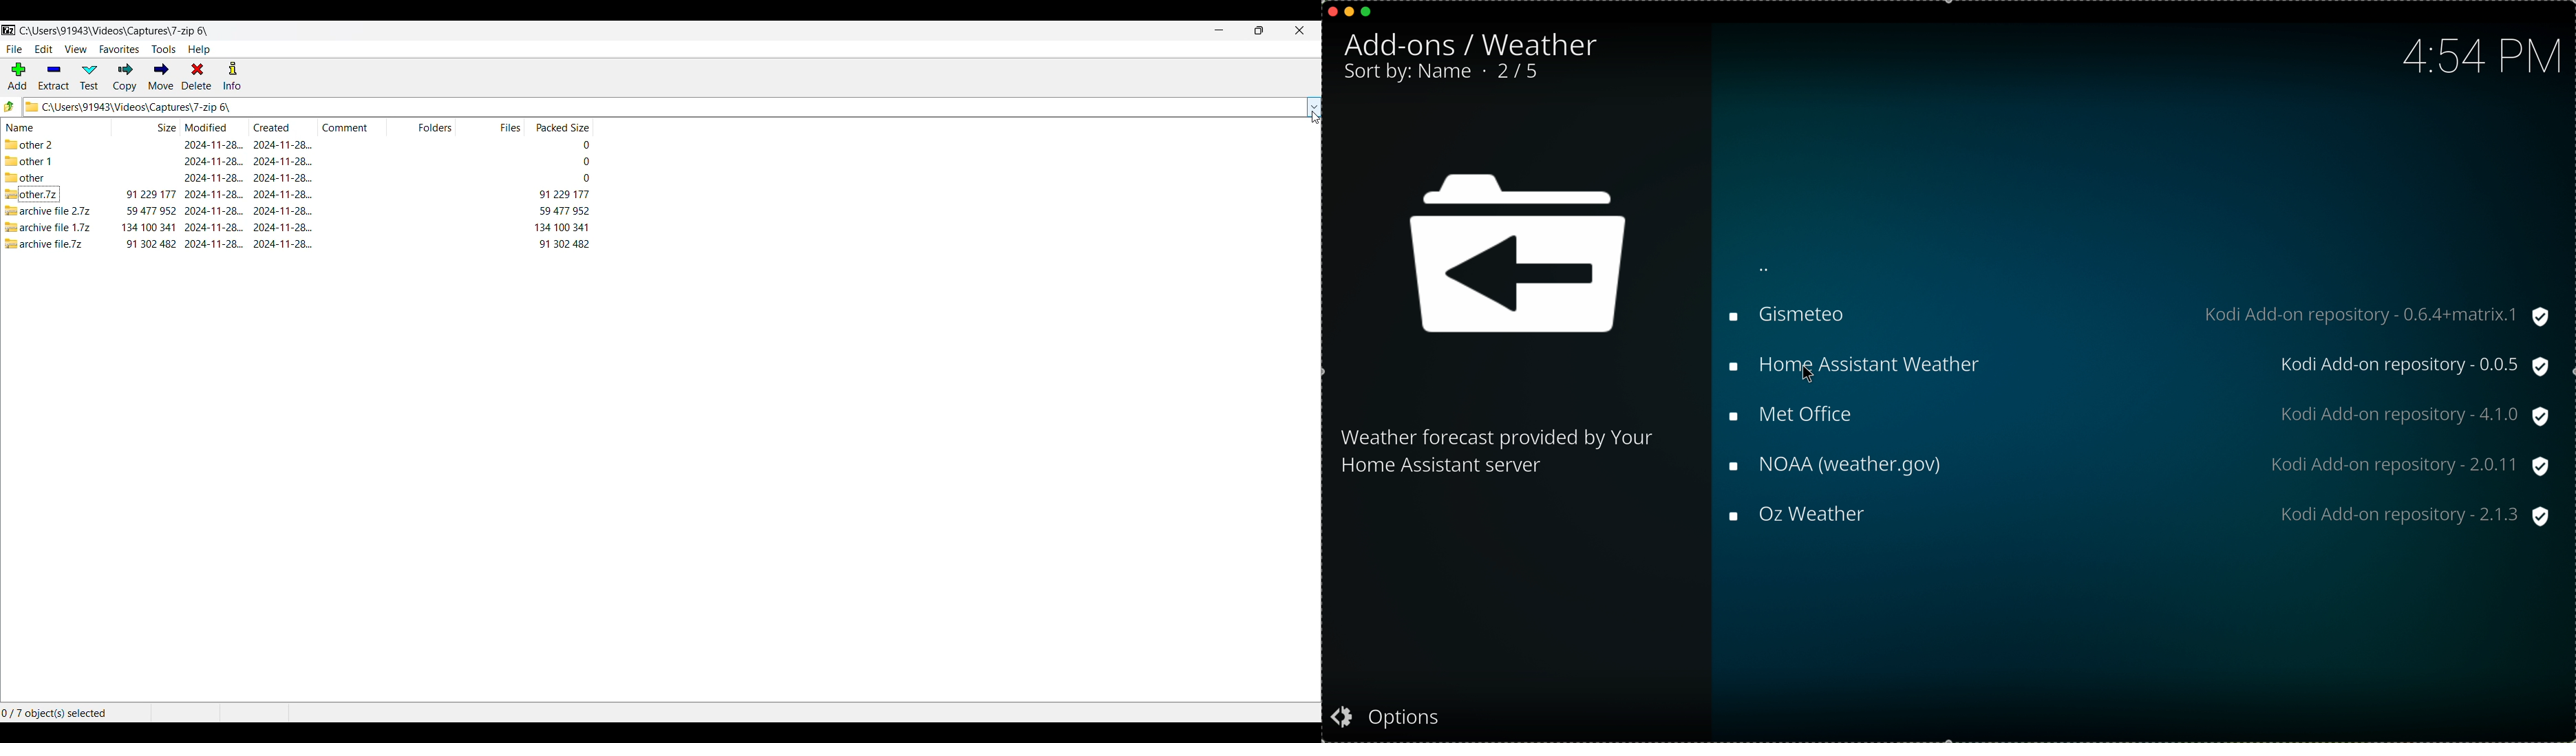  I want to click on created date & time, so click(283, 194).